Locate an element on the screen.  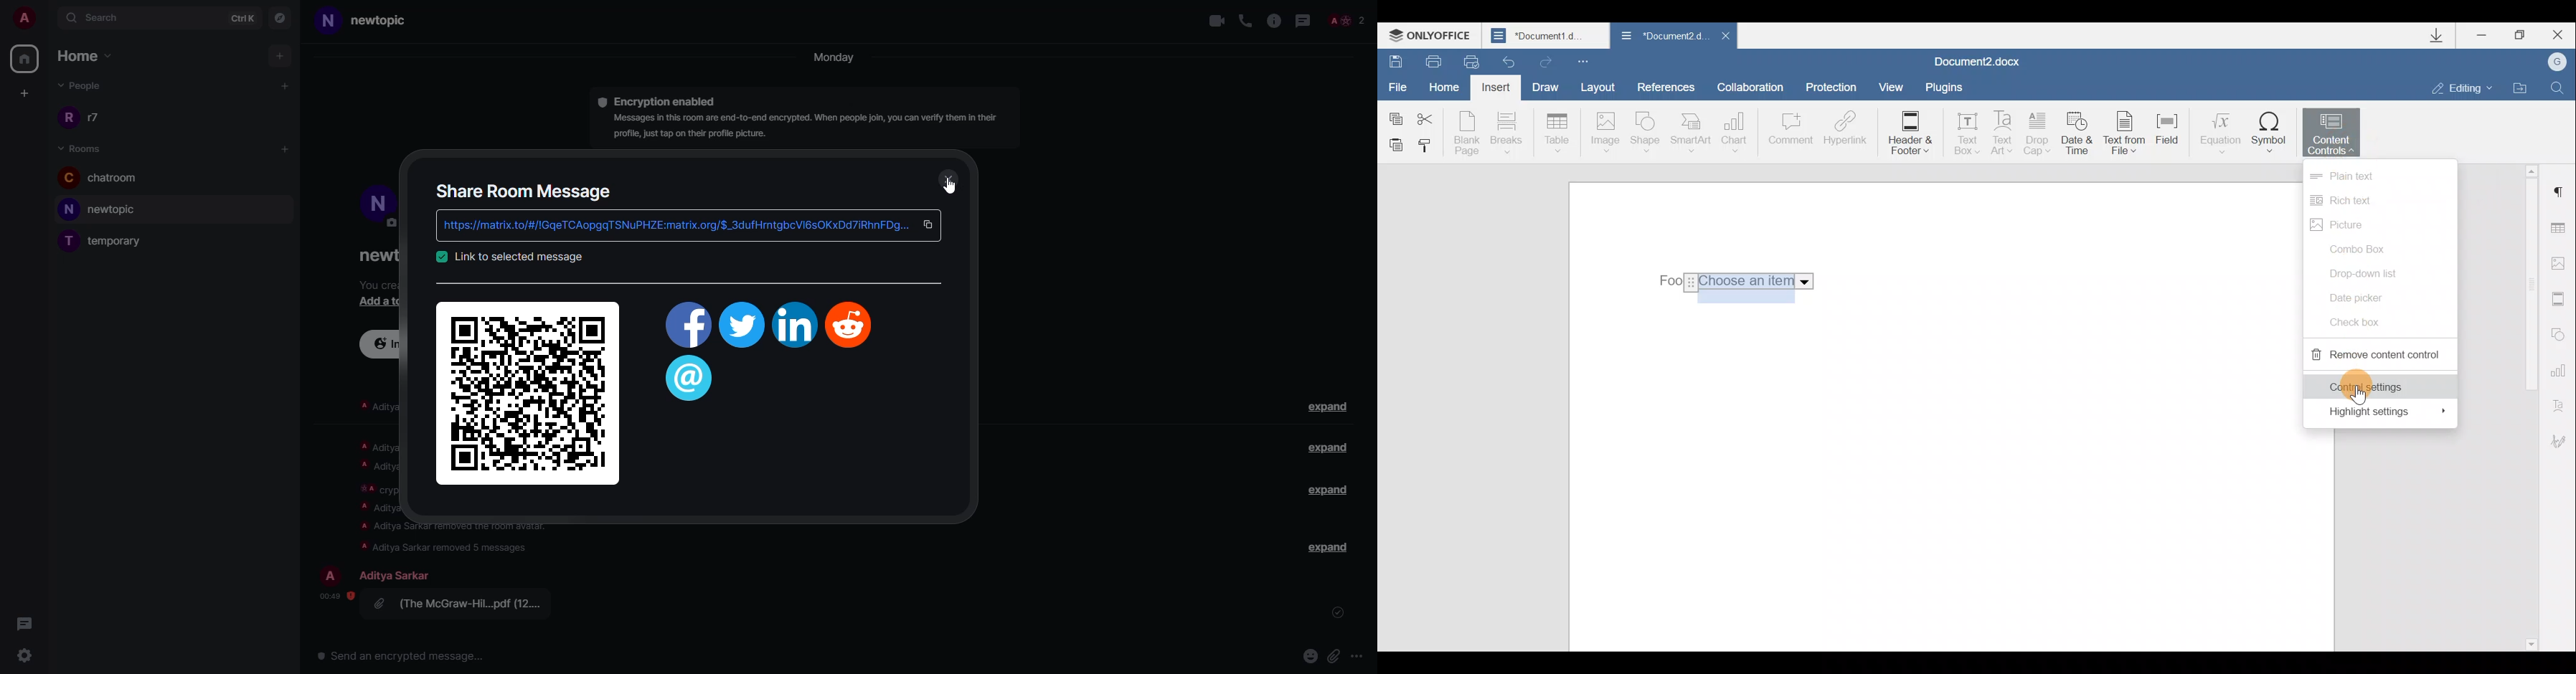
share message is located at coordinates (526, 190).